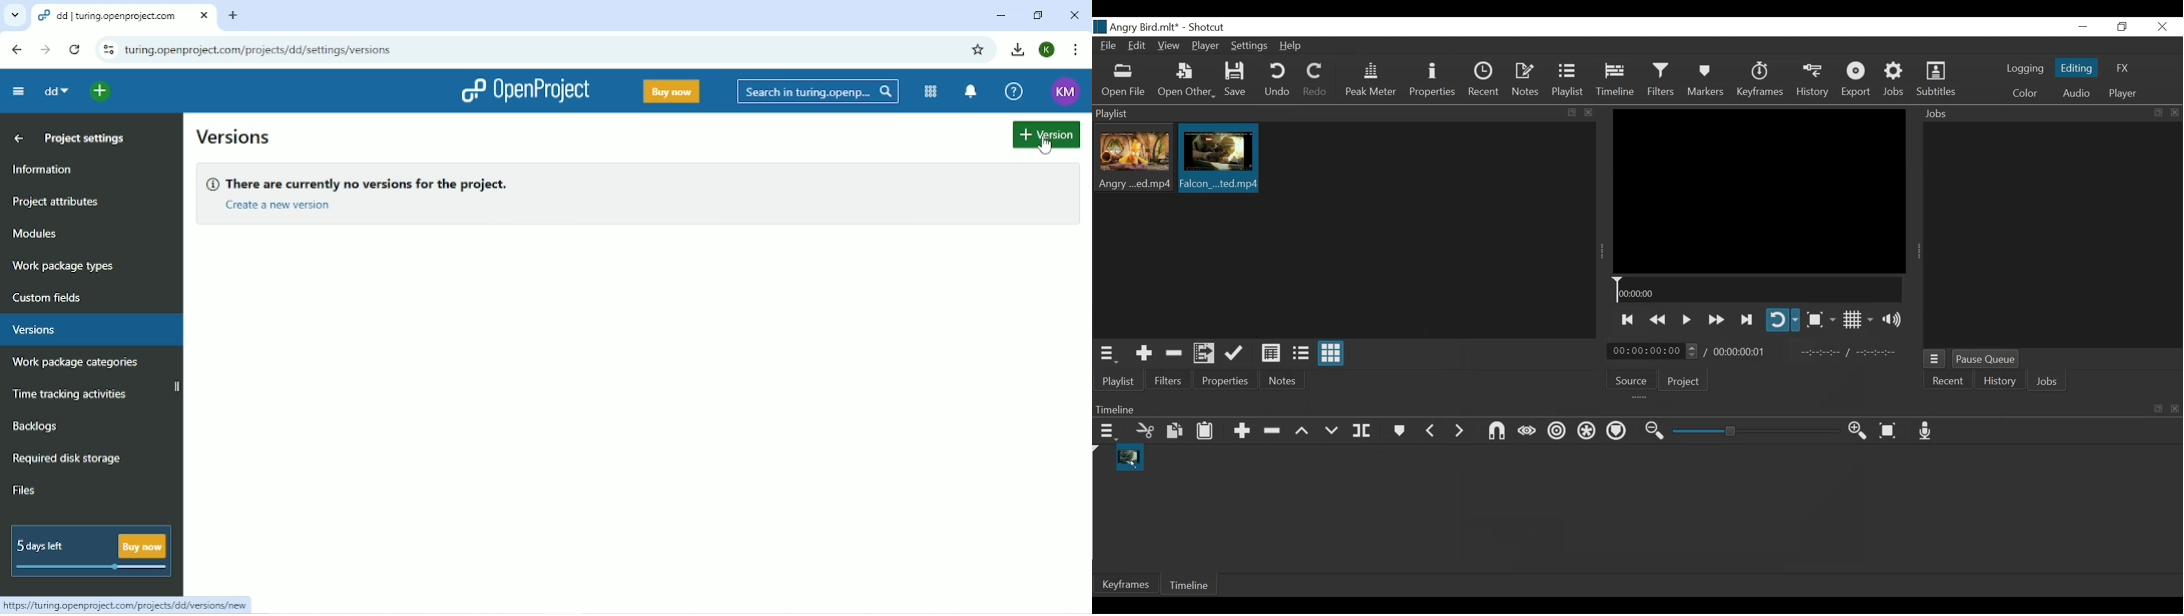  I want to click on Properties, so click(1434, 80).